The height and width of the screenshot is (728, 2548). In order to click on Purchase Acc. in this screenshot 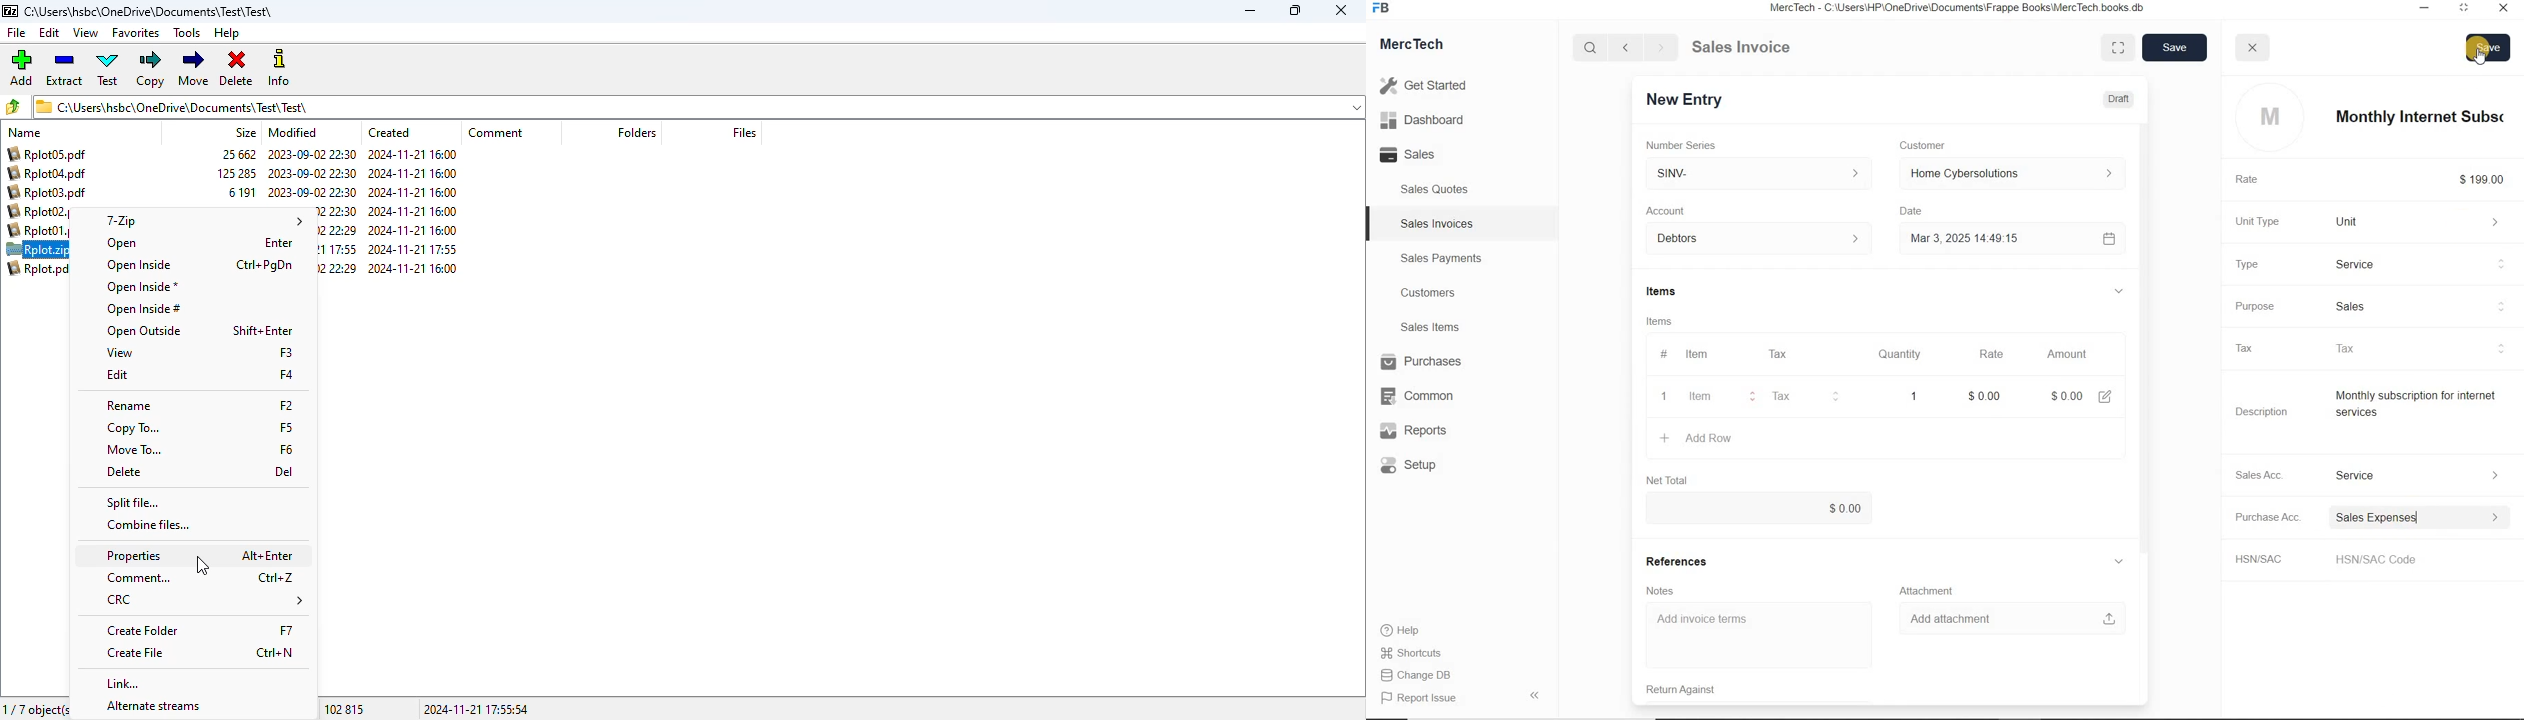, I will do `click(2263, 519)`.